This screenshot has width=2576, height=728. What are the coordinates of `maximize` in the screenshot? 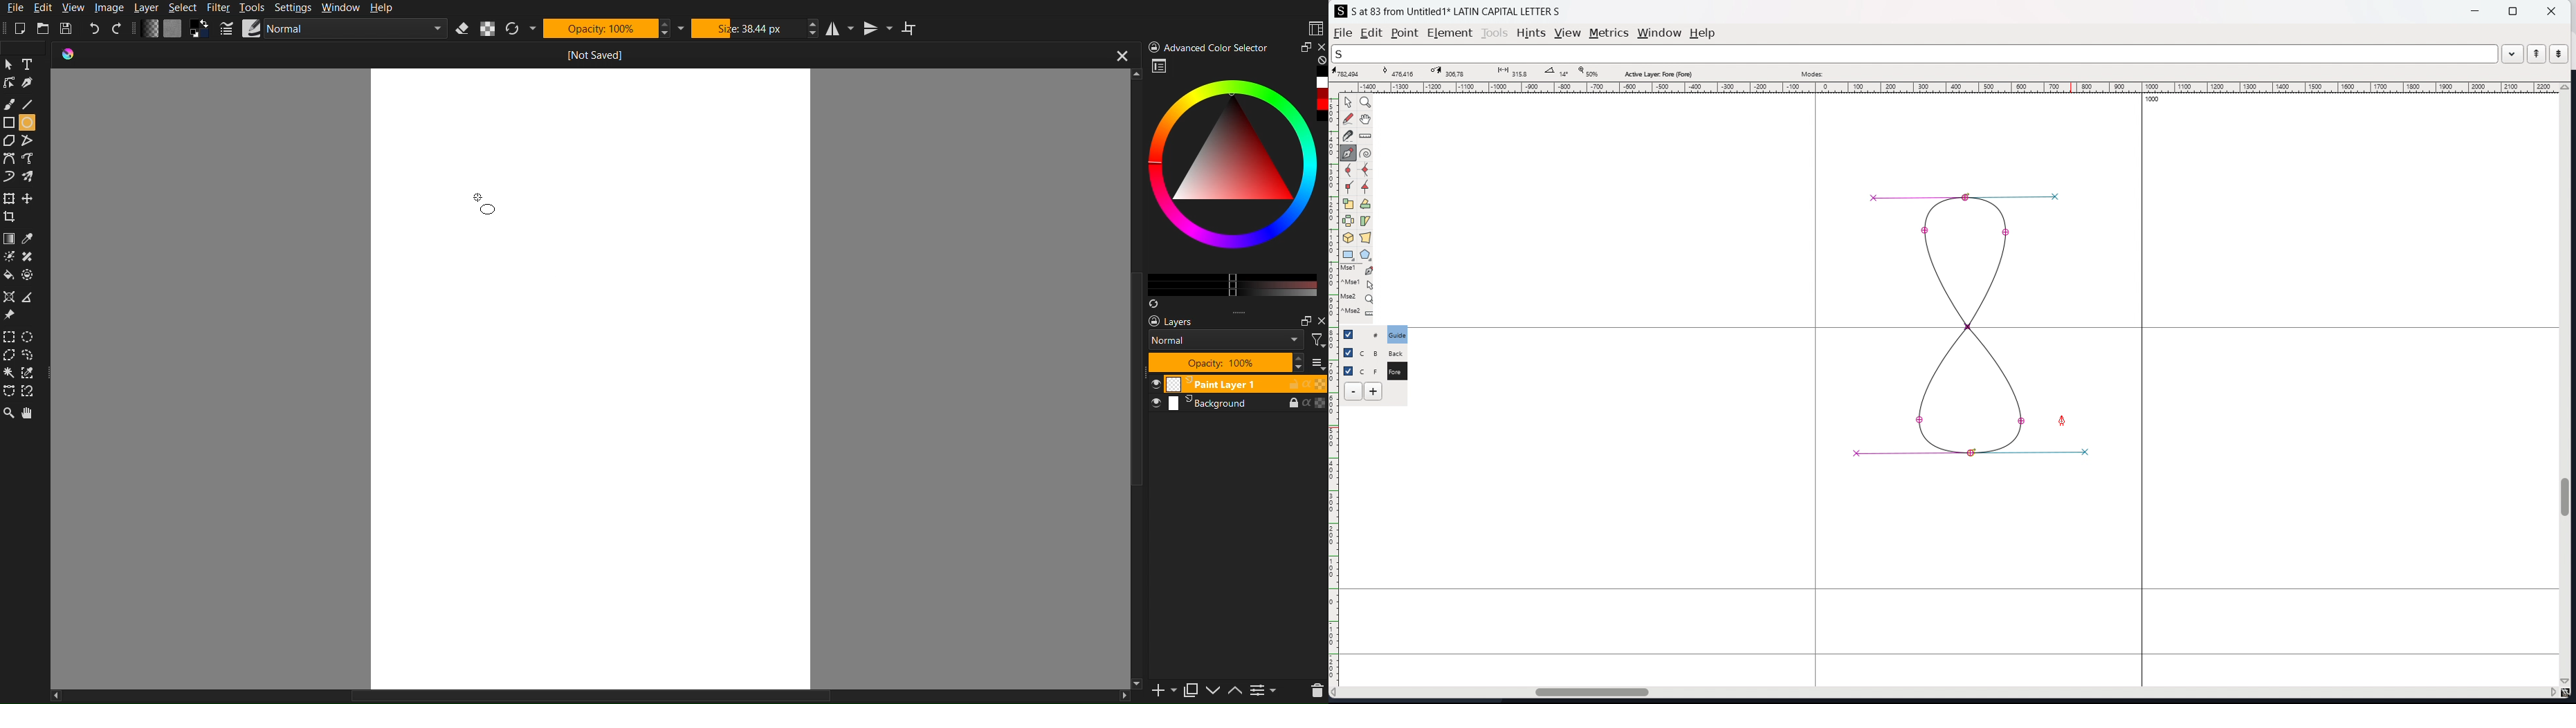 It's located at (1302, 321).